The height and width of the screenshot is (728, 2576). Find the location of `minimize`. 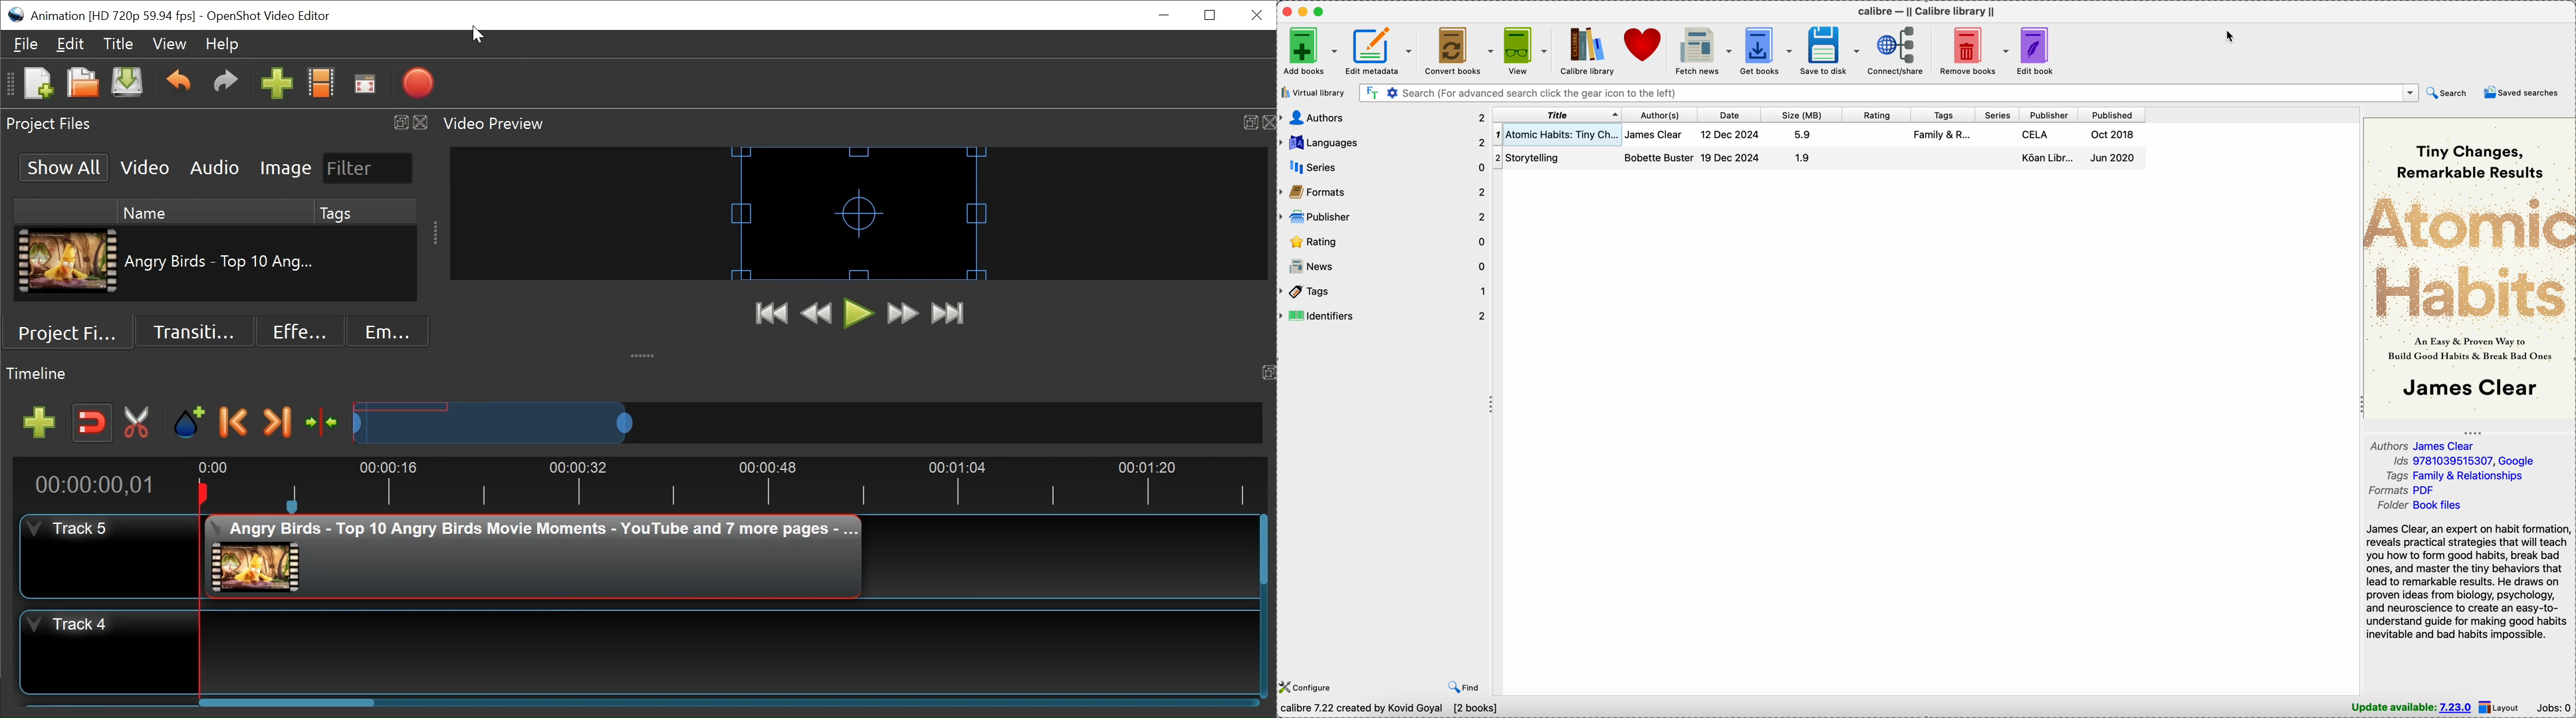

minimize is located at coordinates (1165, 15).